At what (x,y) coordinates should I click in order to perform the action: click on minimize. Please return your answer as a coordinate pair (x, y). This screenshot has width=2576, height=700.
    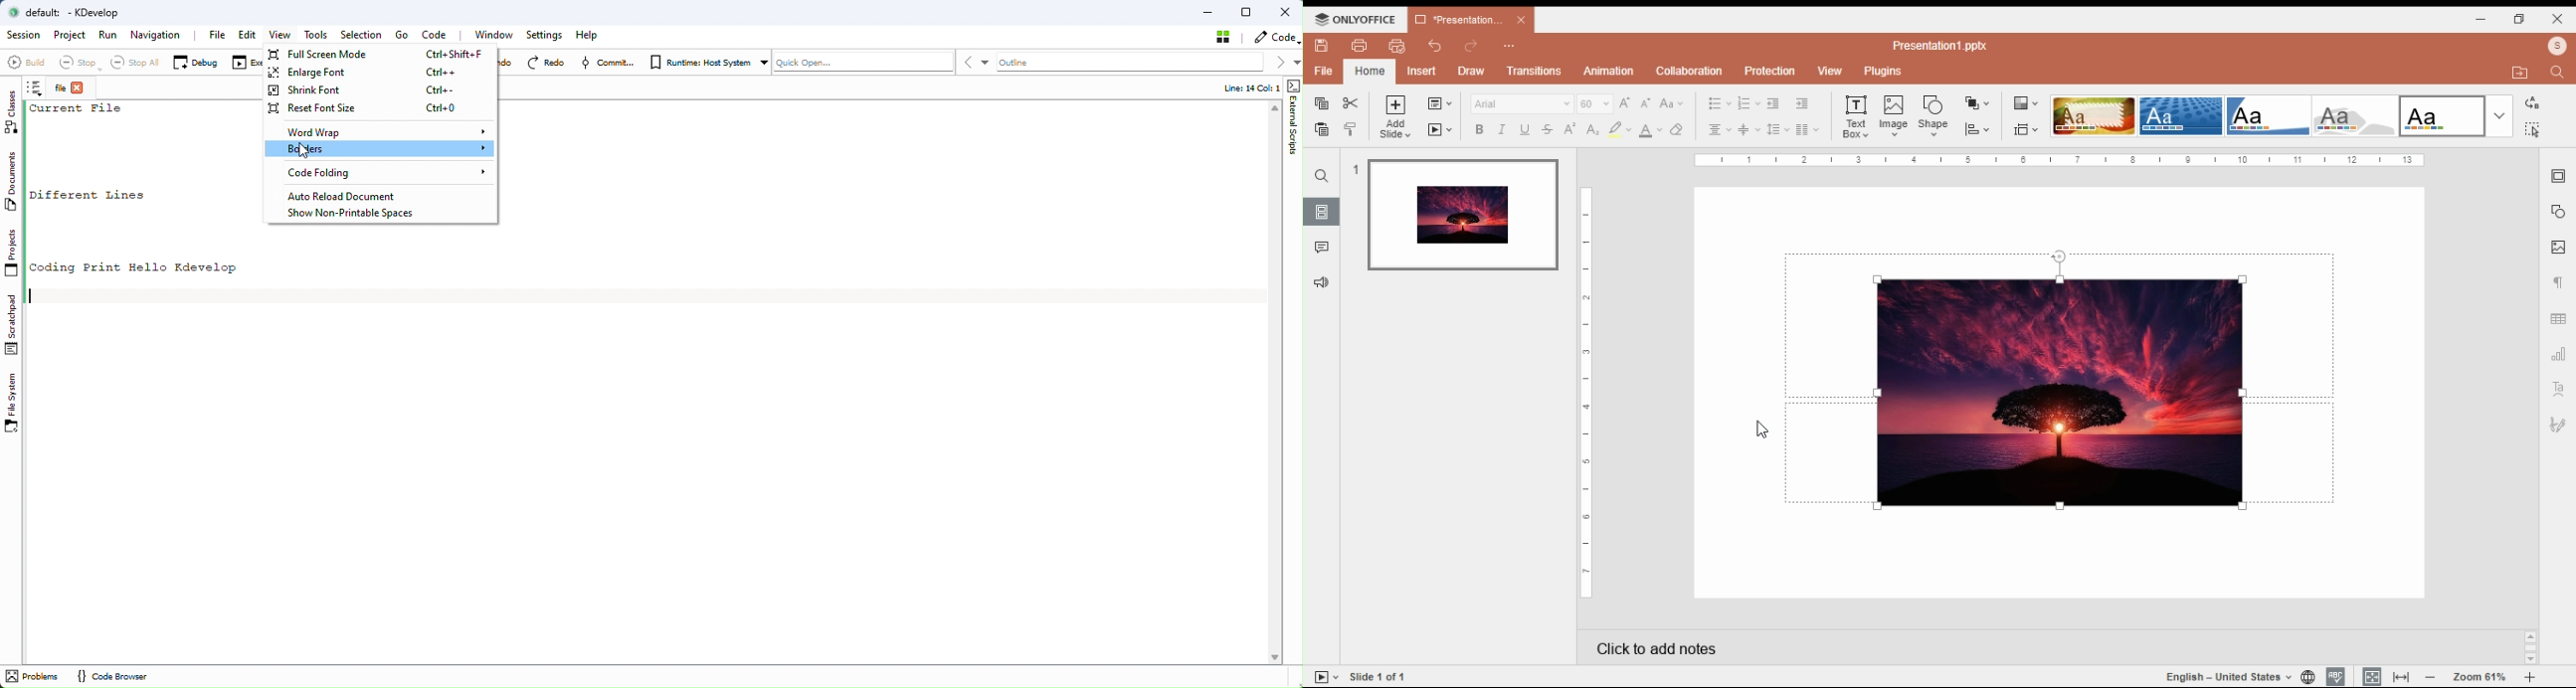
    Looking at the image, I should click on (2482, 20).